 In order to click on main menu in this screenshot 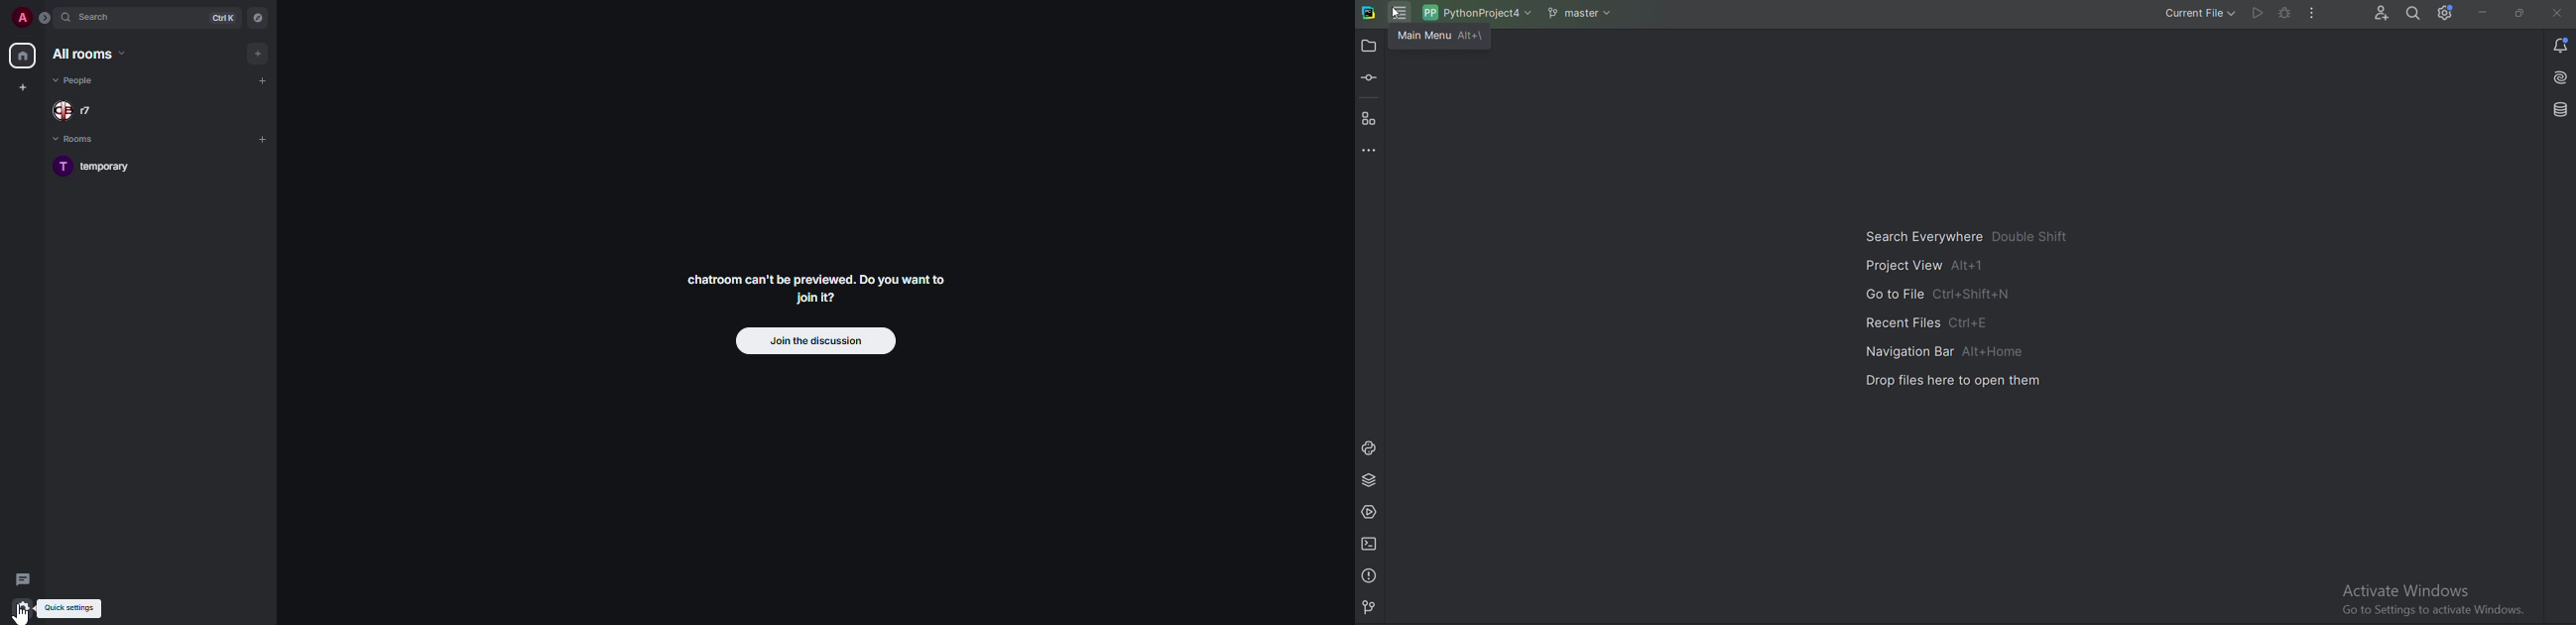, I will do `click(1442, 36)`.